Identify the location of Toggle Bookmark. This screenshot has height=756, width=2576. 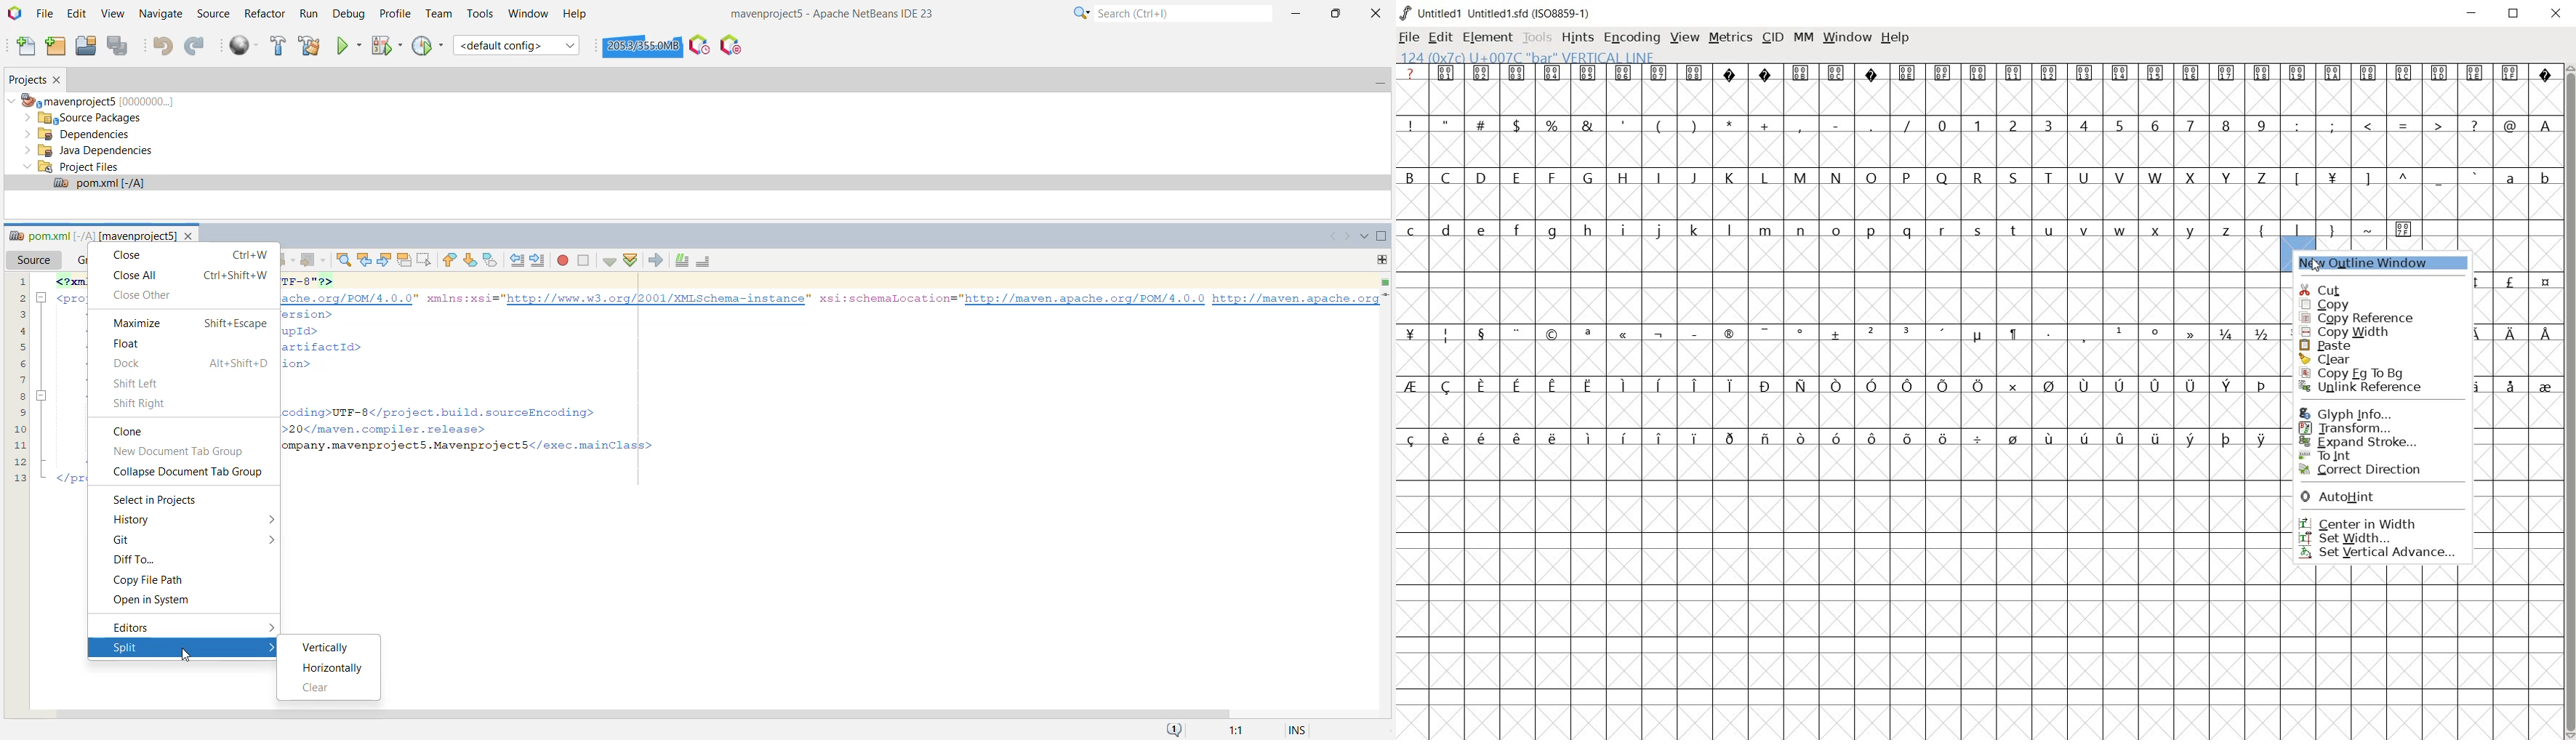
(491, 261).